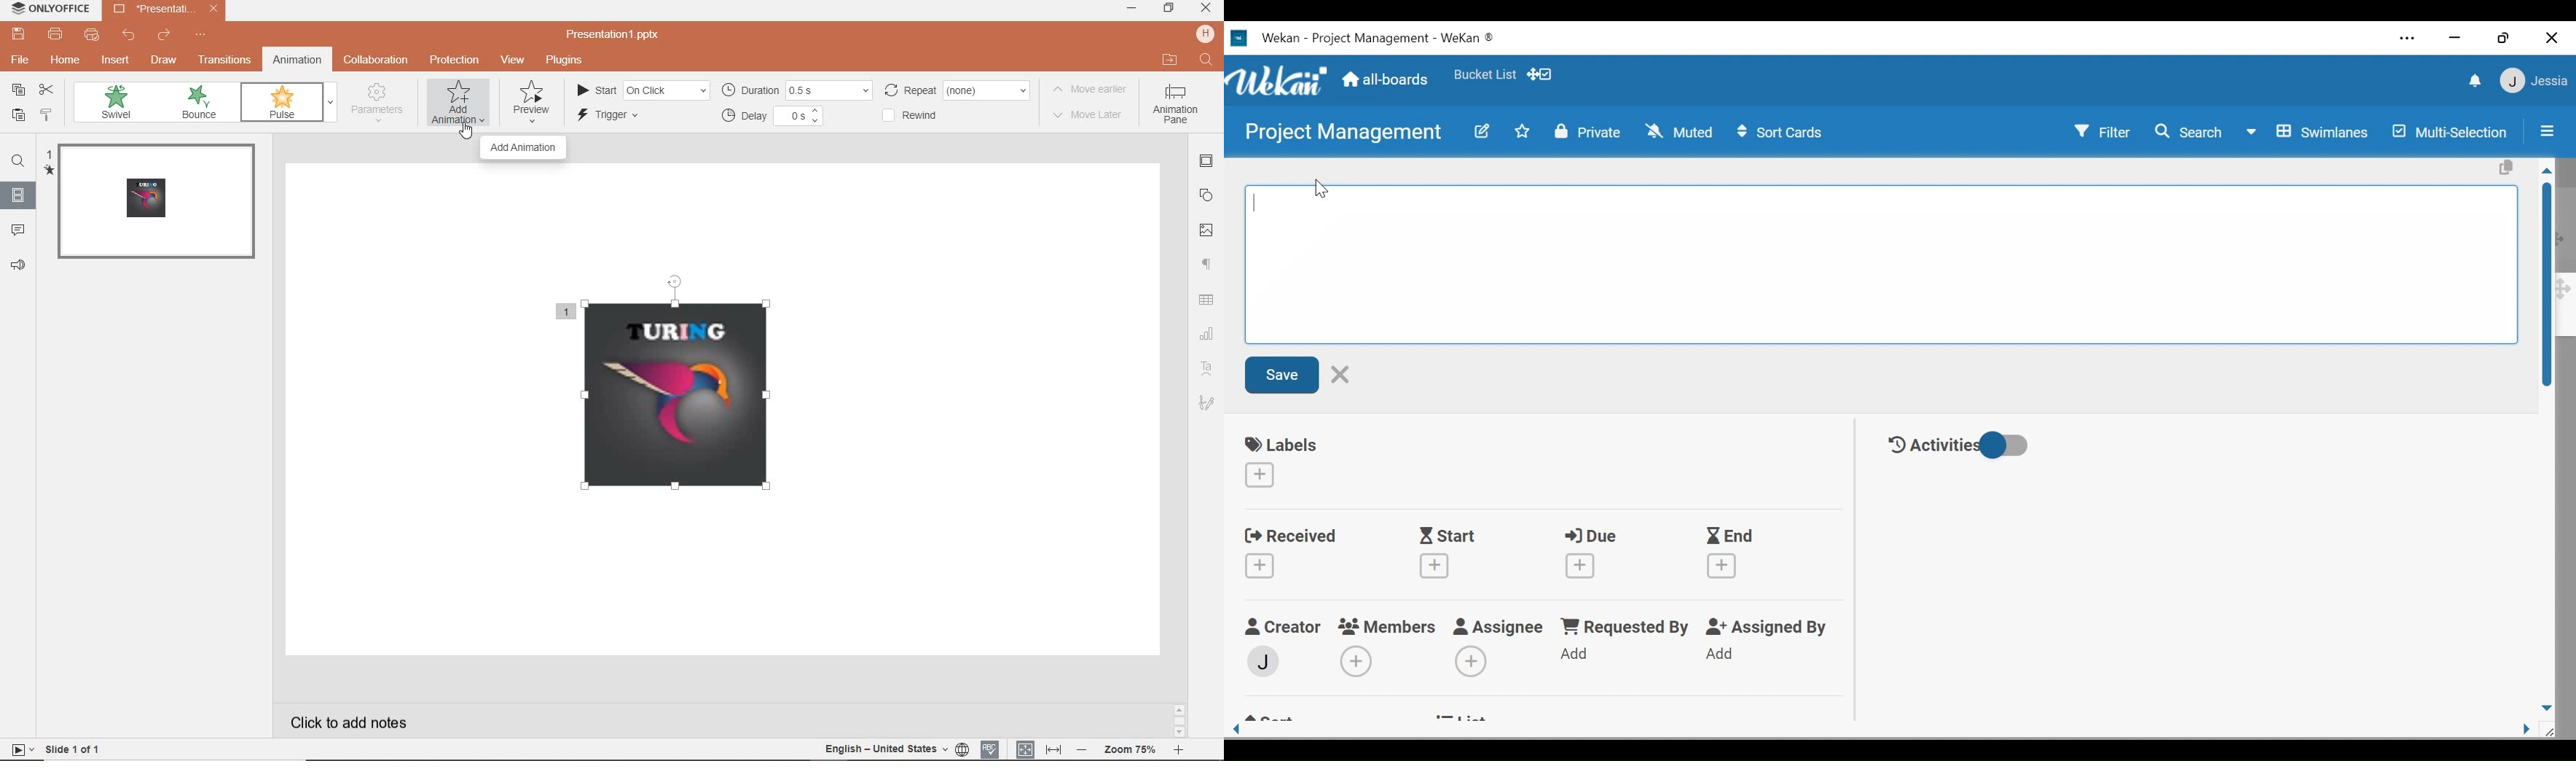 The image size is (2576, 784). I want to click on customize quick access toolbar, so click(200, 34).